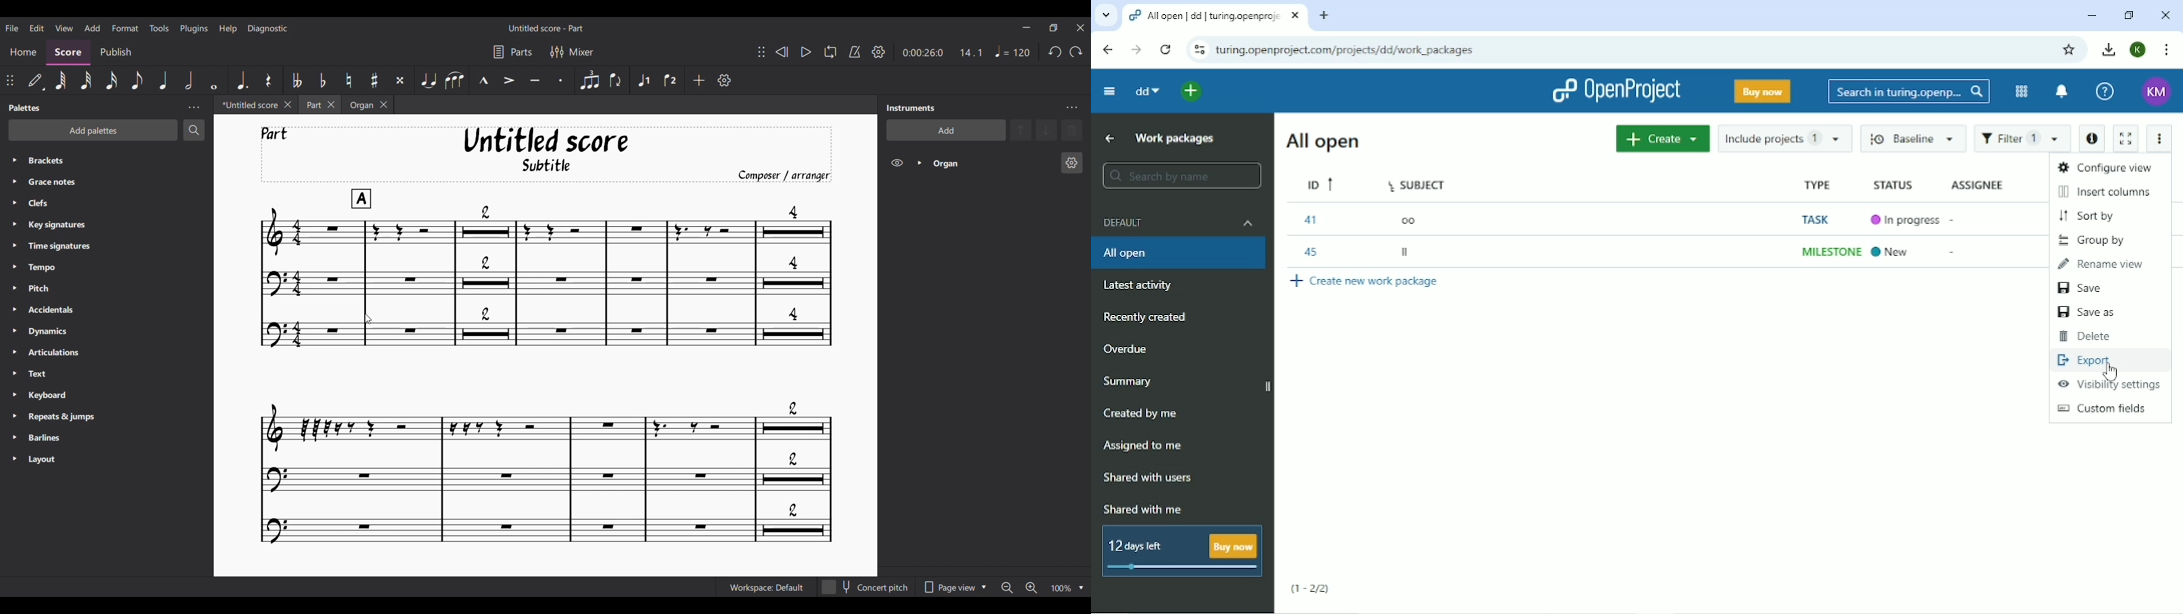 The height and width of the screenshot is (616, 2184). What do you see at coordinates (1976, 185) in the screenshot?
I see `Assignee` at bounding box center [1976, 185].